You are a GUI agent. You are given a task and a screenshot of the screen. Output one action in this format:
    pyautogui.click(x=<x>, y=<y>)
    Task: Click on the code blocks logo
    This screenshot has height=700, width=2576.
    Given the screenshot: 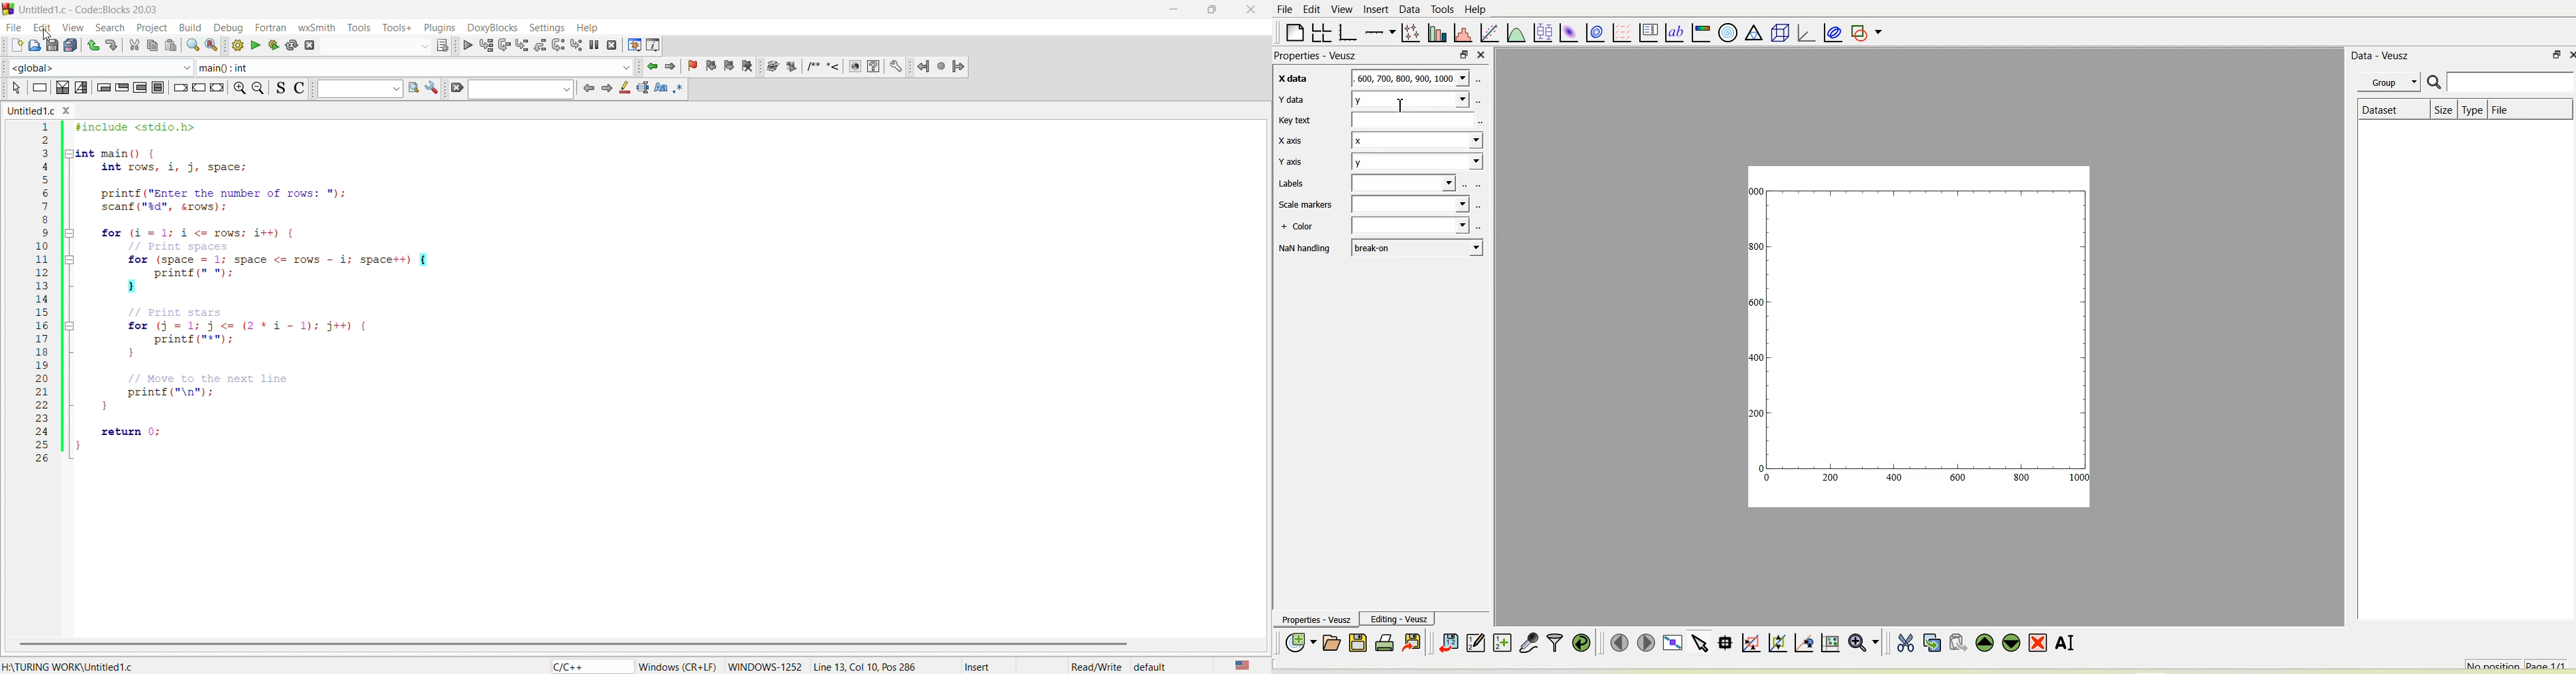 What is the action you would take?
    pyautogui.click(x=8, y=10)
    